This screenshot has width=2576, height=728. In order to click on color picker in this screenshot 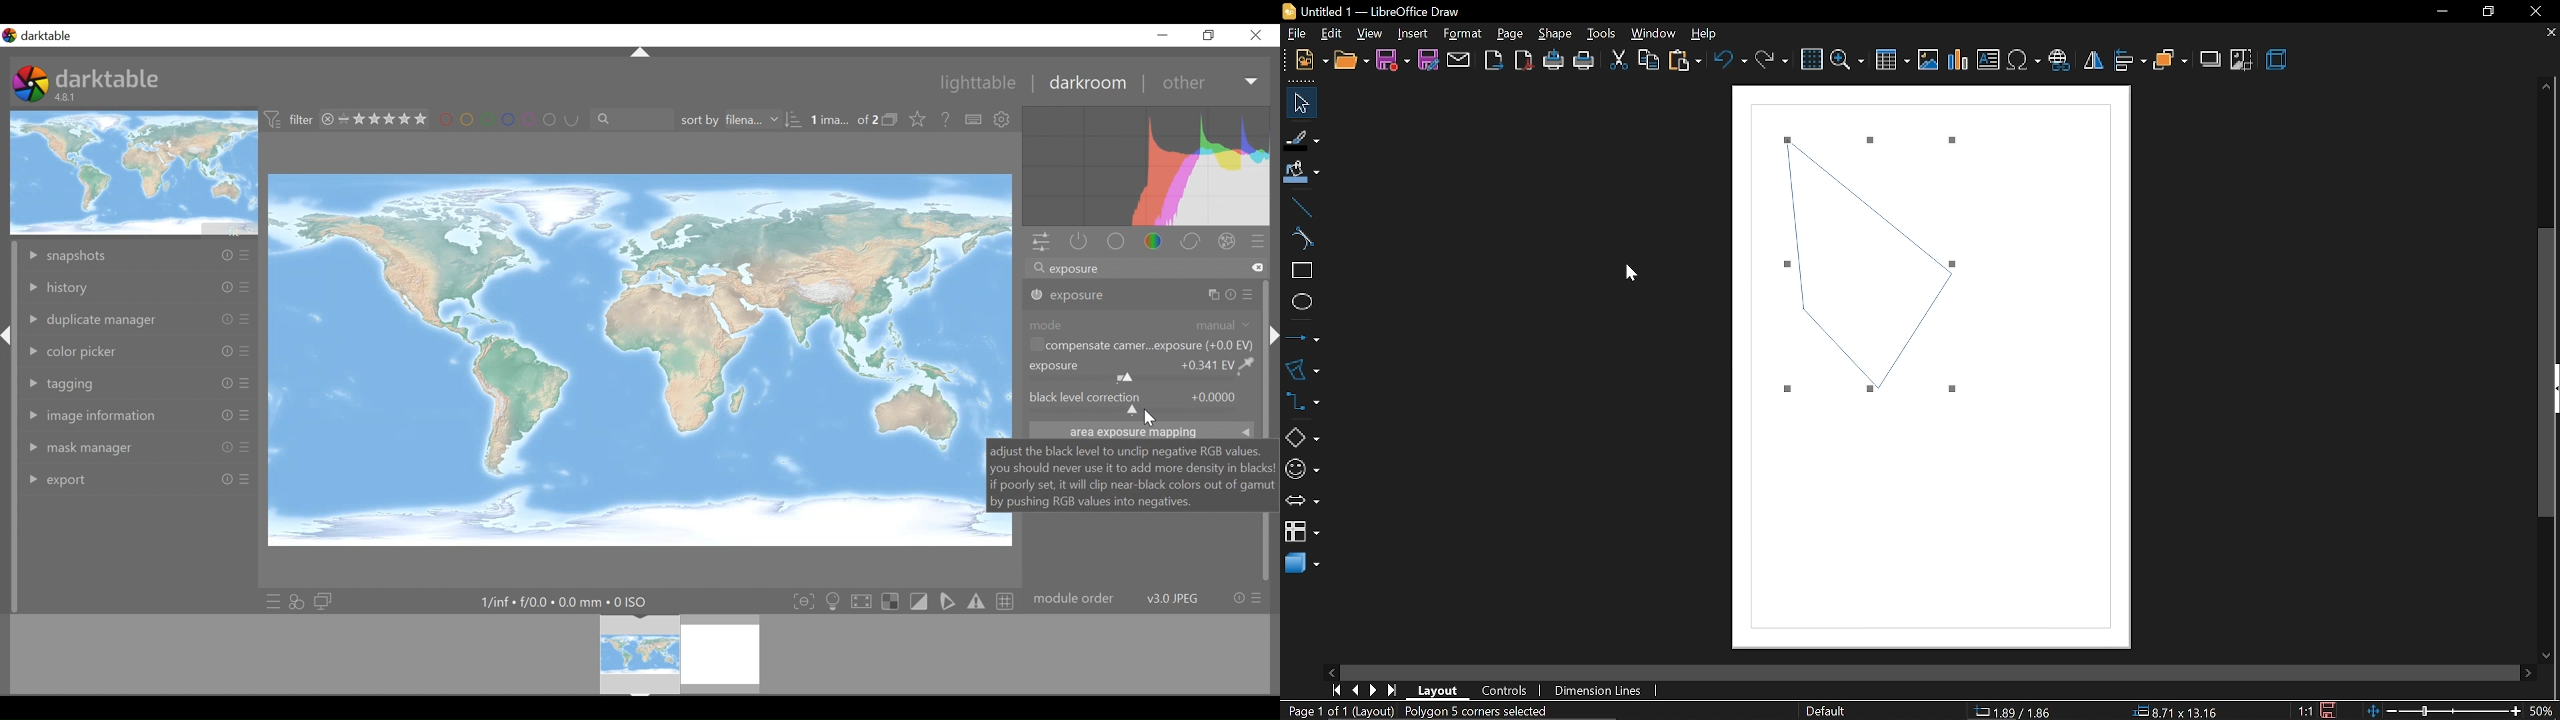, I will do `click(139, 351)`.